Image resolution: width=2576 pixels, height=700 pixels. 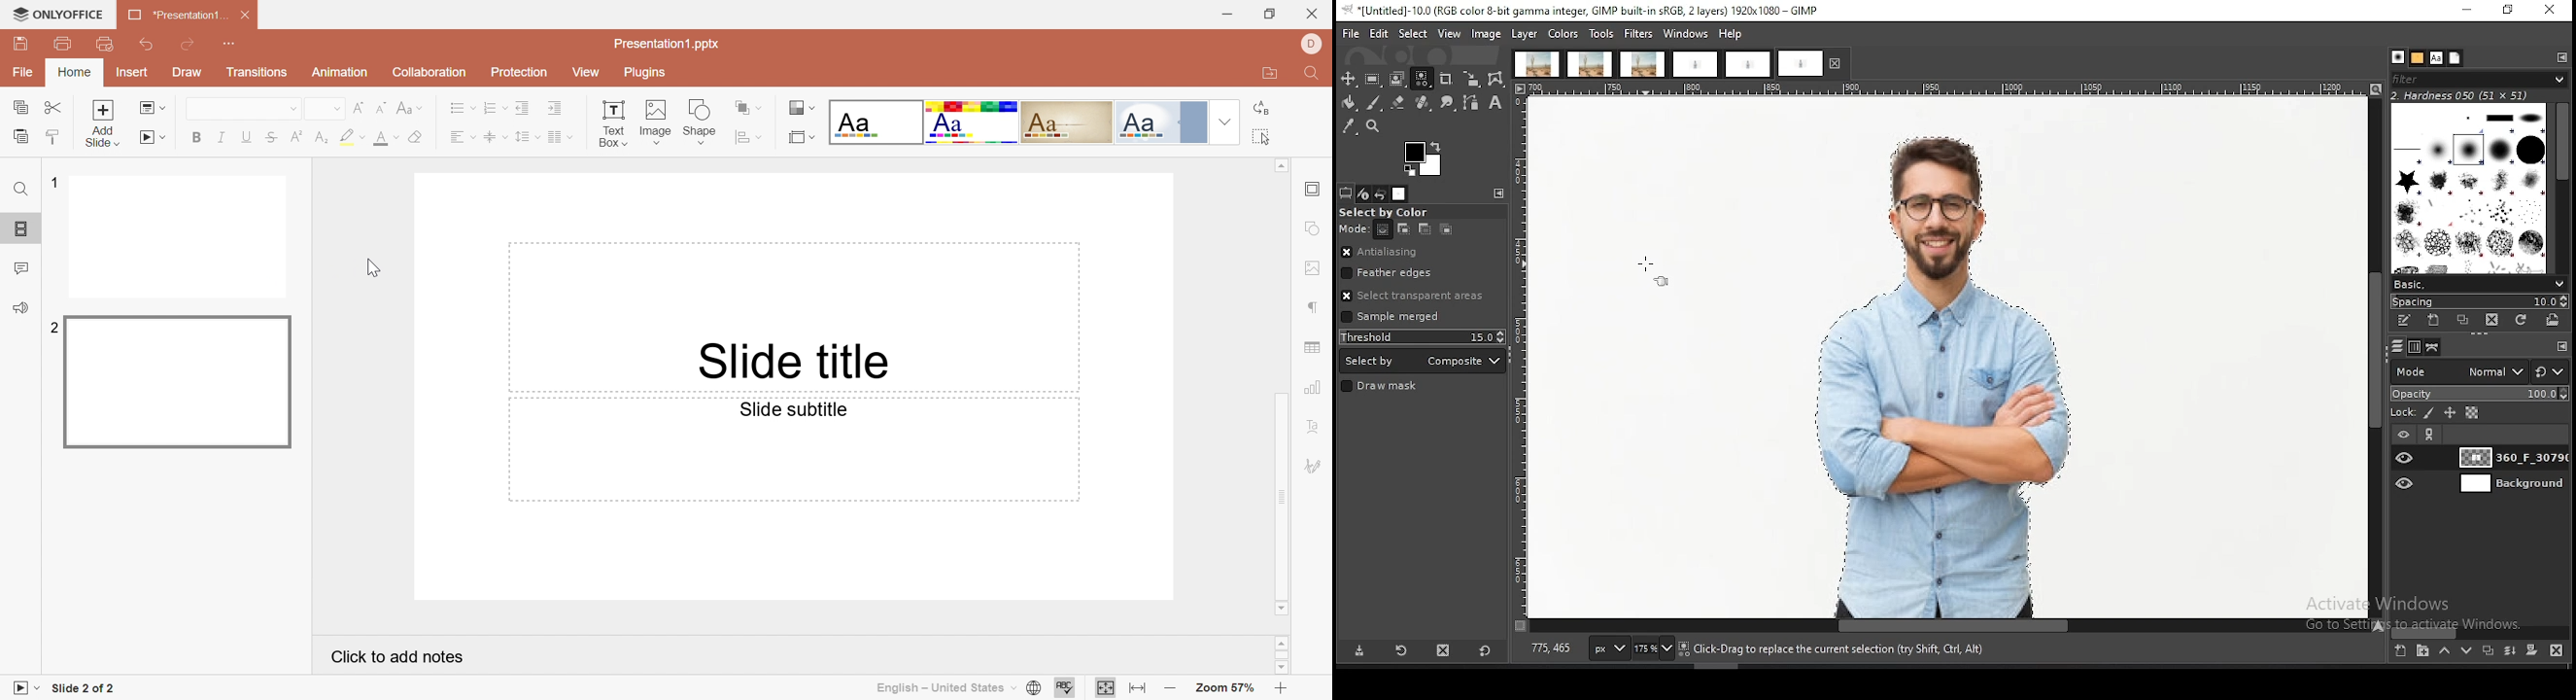 I want to click on Incre, so click(x=557, y=106).